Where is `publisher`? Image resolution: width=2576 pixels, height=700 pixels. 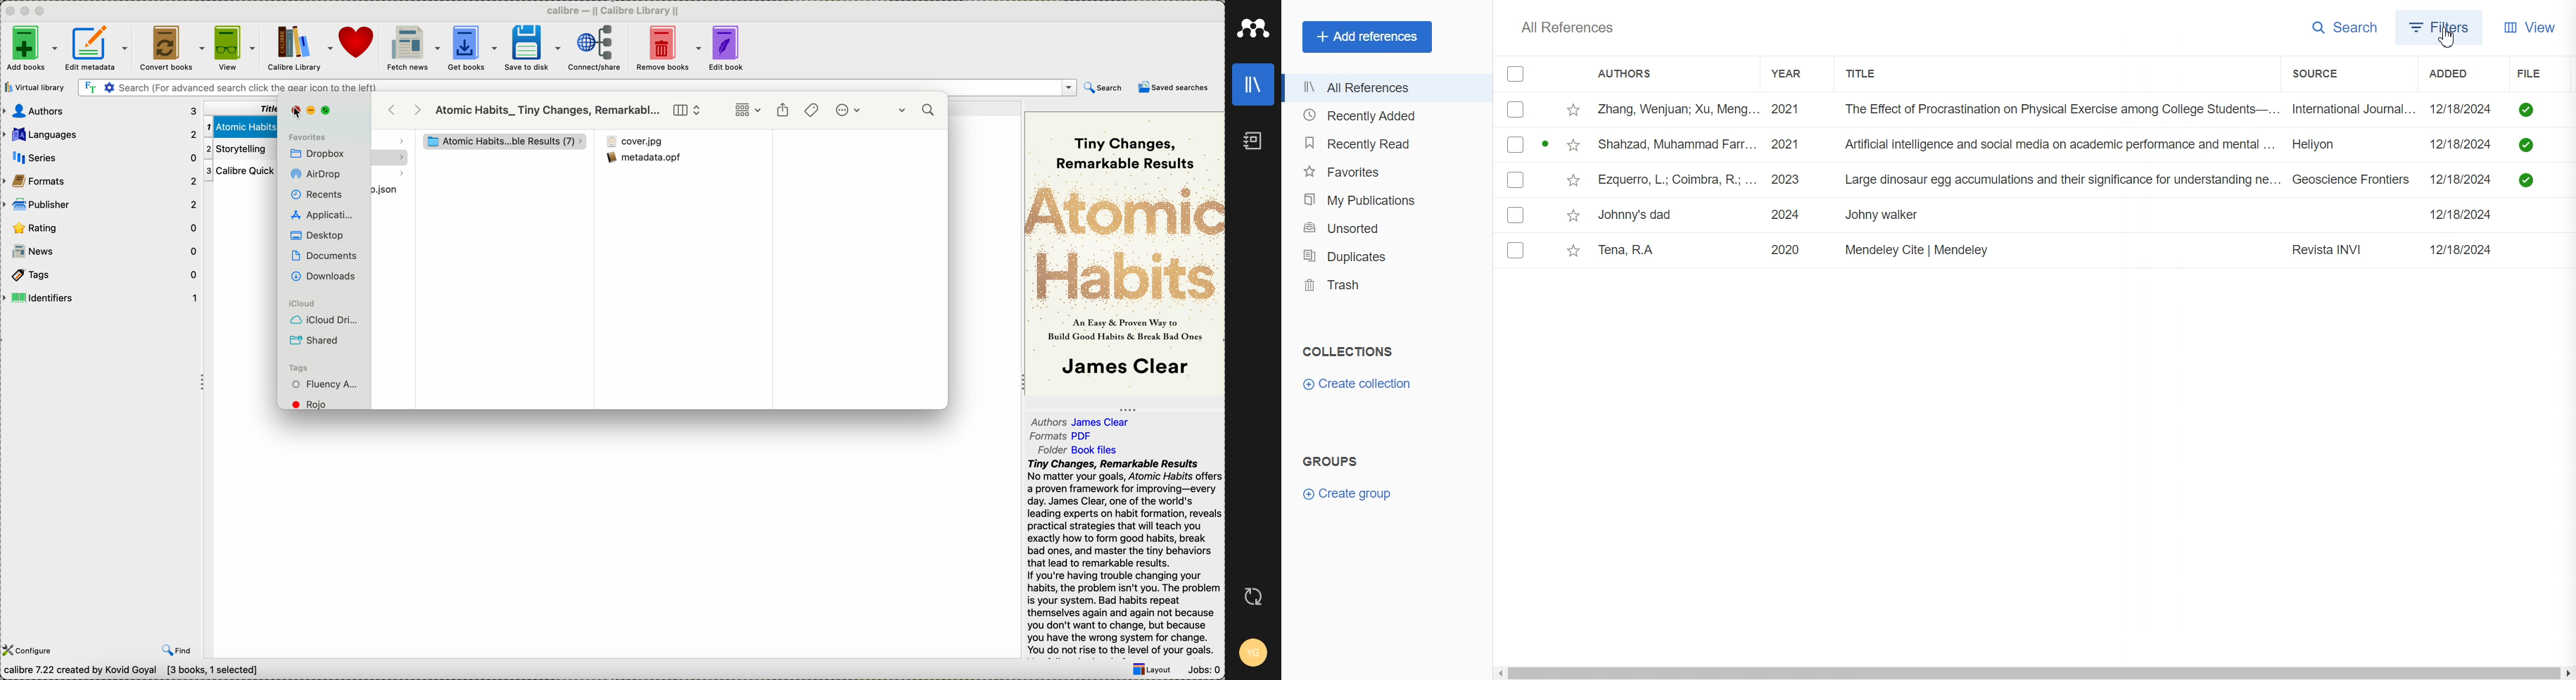 publisher is located at coordinates (101, 204).